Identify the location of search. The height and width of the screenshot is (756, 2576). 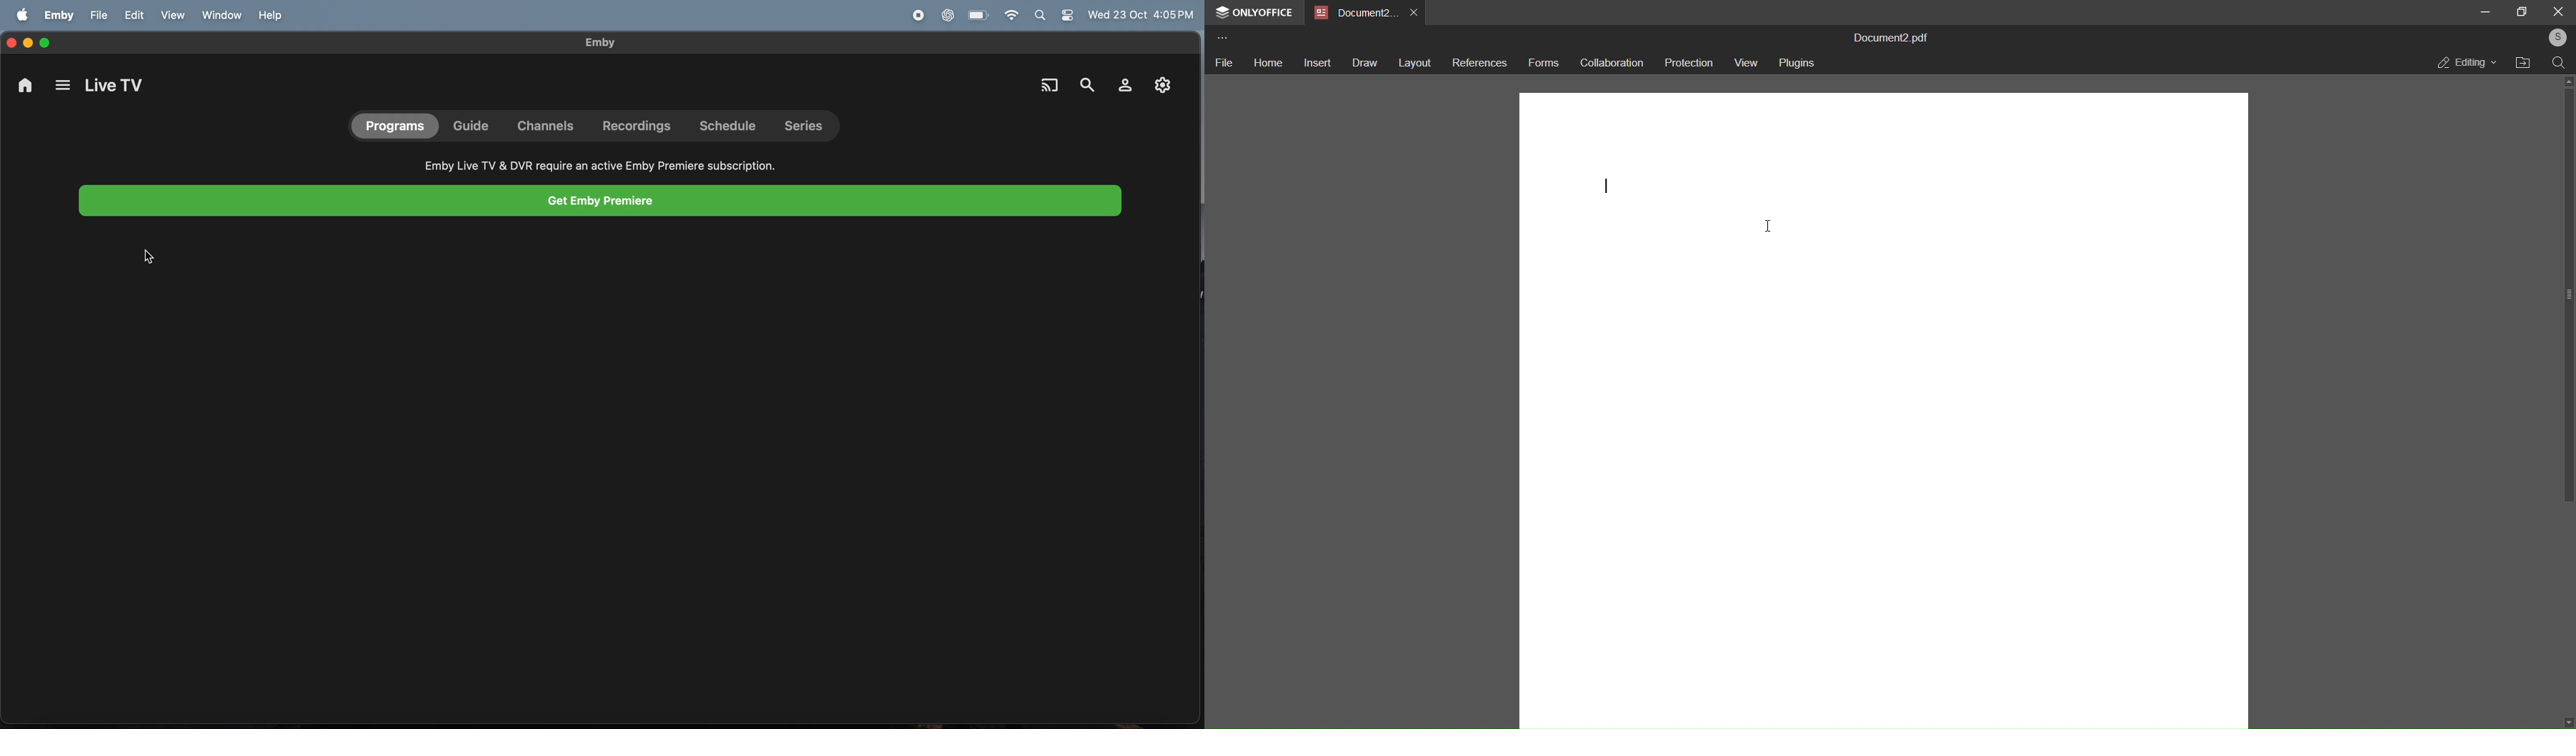
(2559, 62).